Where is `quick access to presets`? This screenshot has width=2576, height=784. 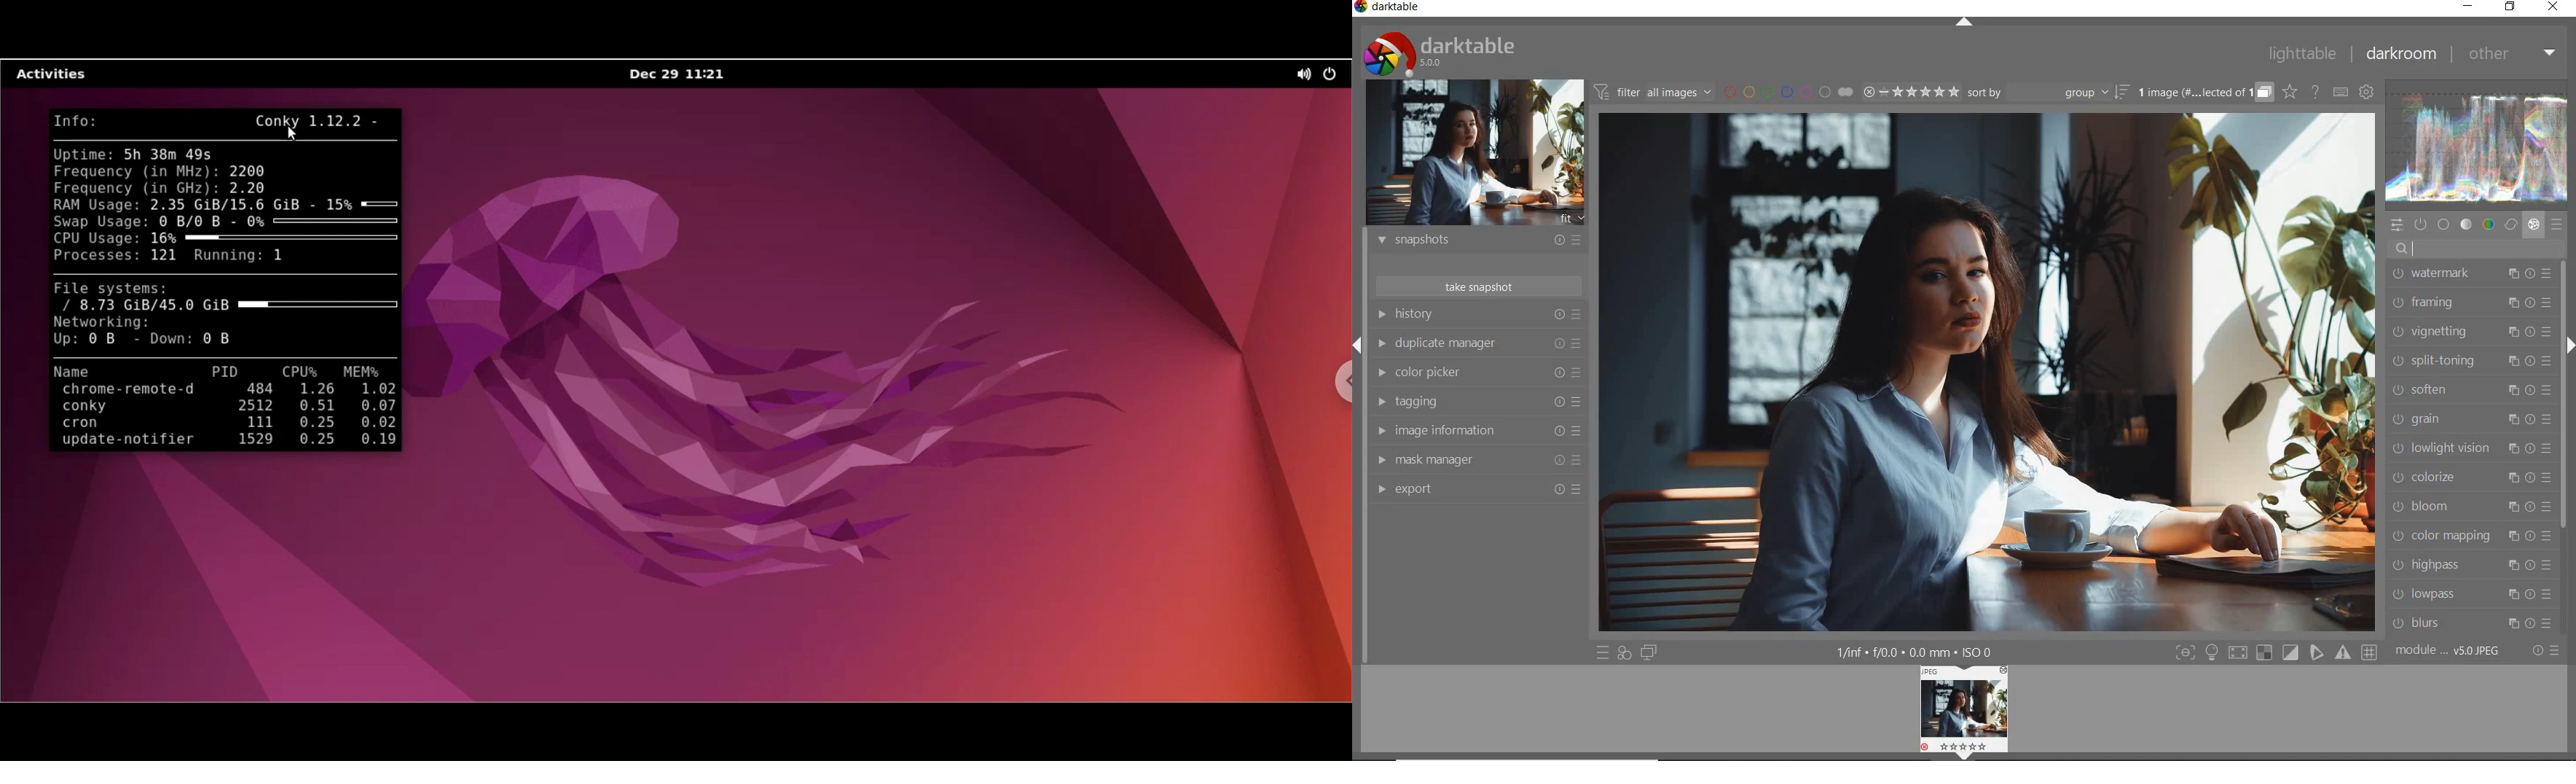 quick access to presets is located at coordinates (1603, 652).